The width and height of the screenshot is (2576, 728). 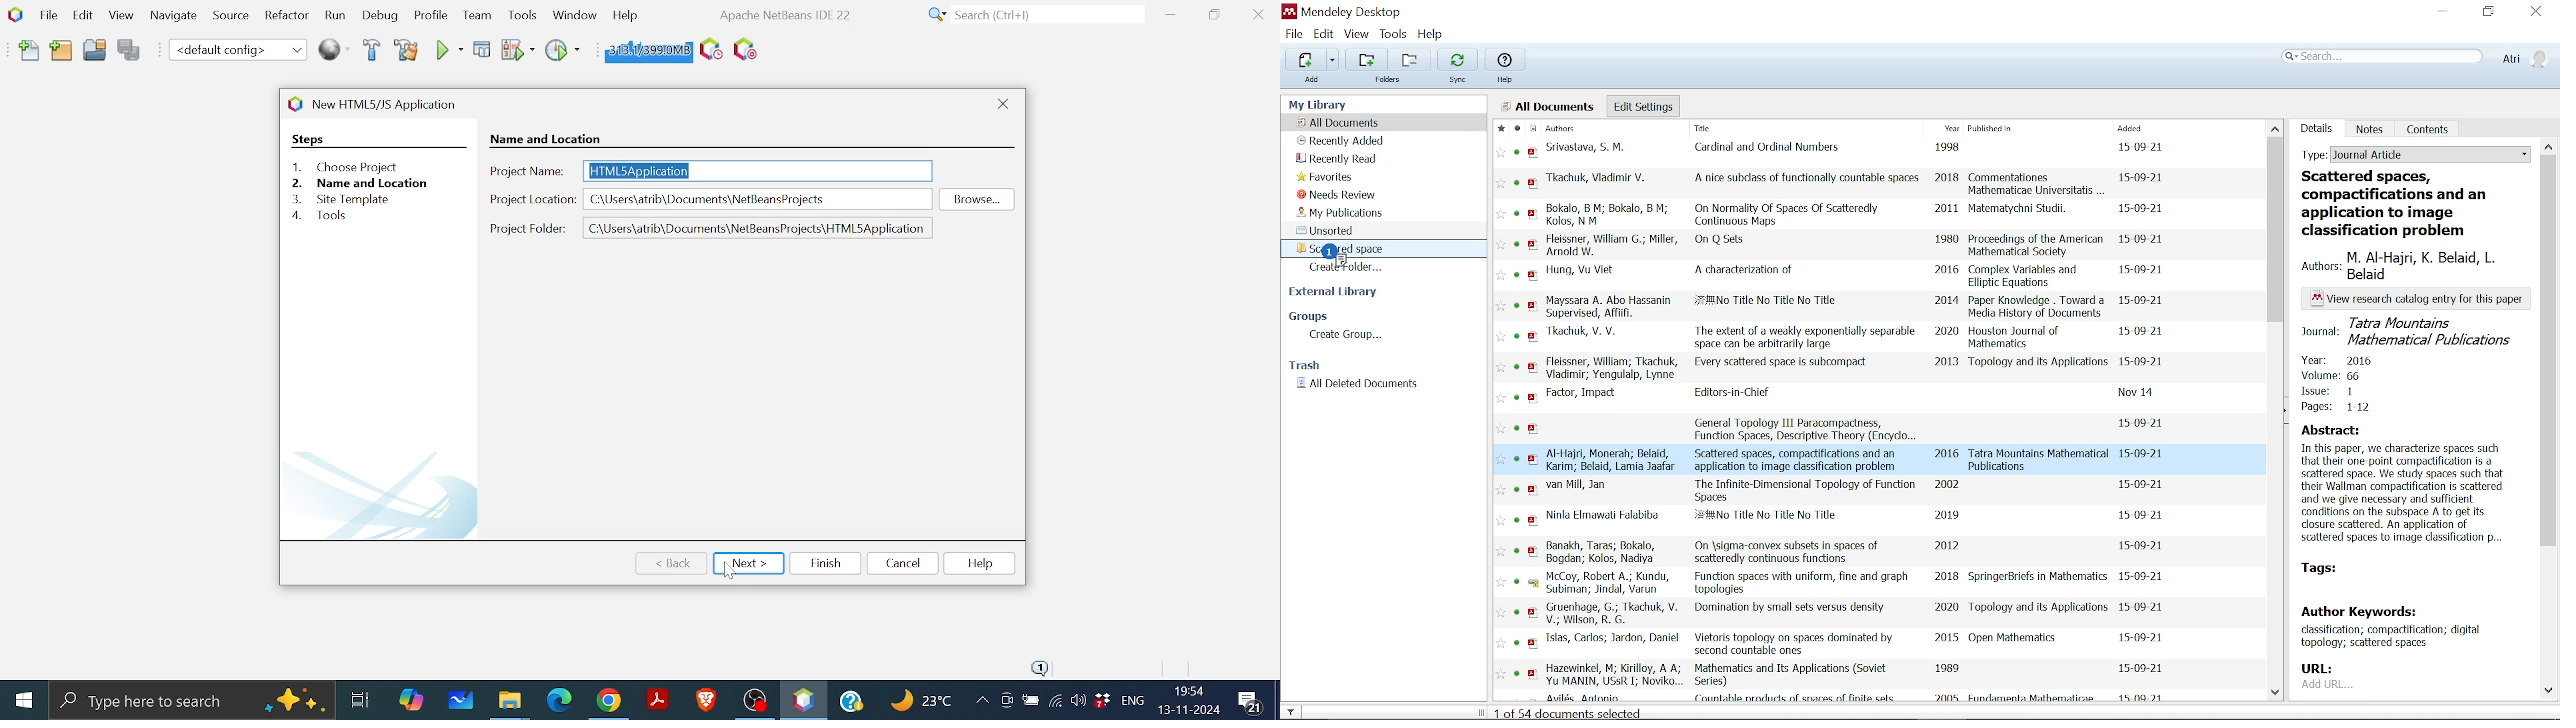 I want to click on 2018, so click(x=1947, y=577).